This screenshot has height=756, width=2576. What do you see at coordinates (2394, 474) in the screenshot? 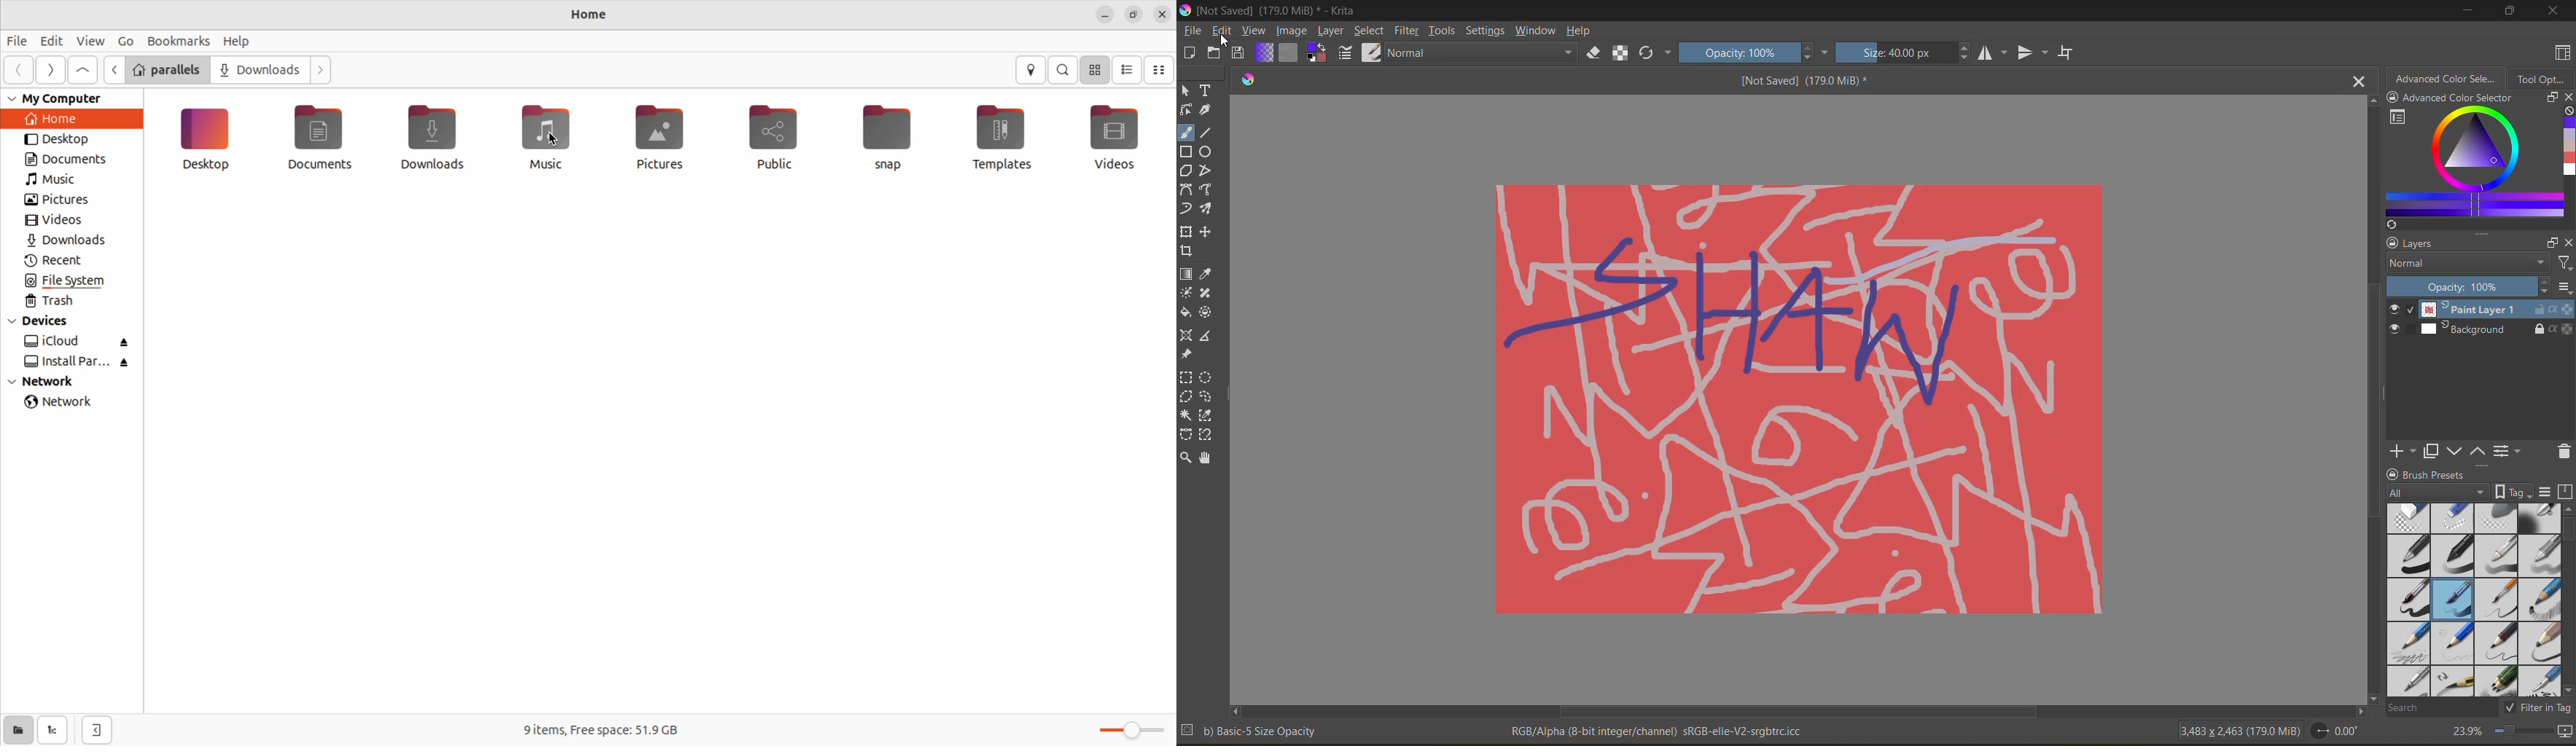
I see `lock docker` at bounding box center [2394, 474].